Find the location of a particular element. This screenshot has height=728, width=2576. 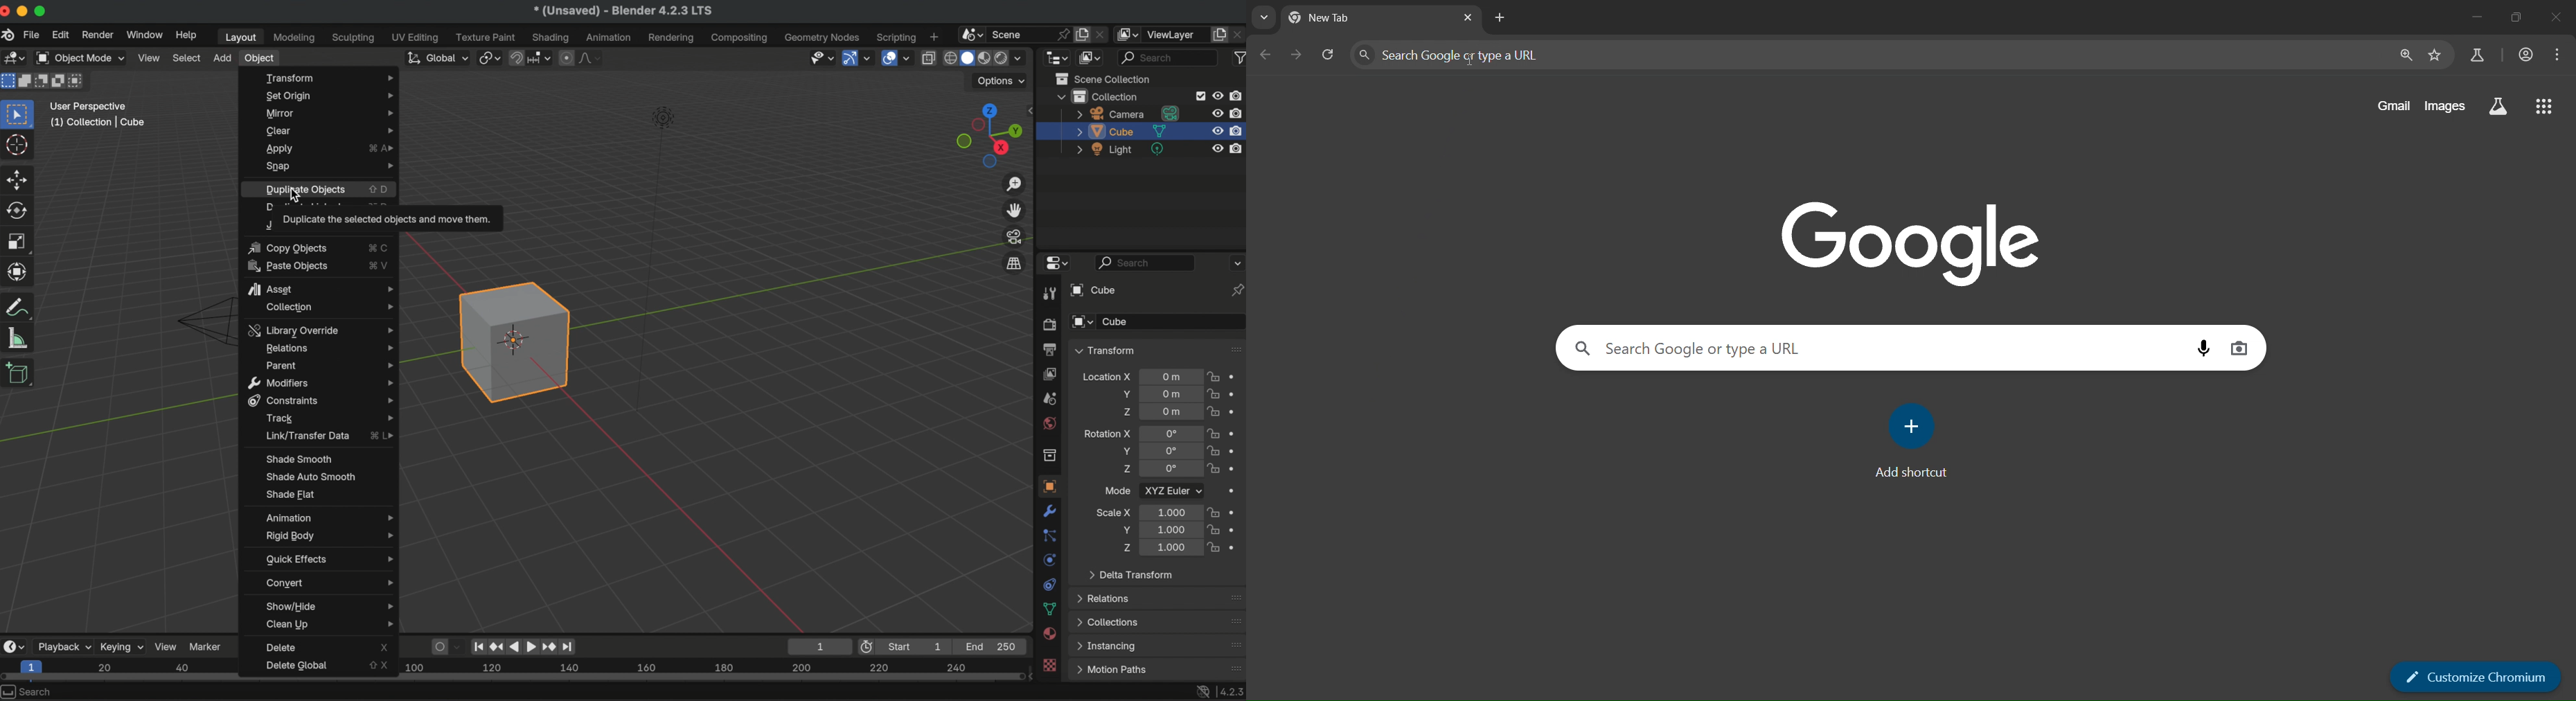

Mode is located at coordinates (1118, 490).